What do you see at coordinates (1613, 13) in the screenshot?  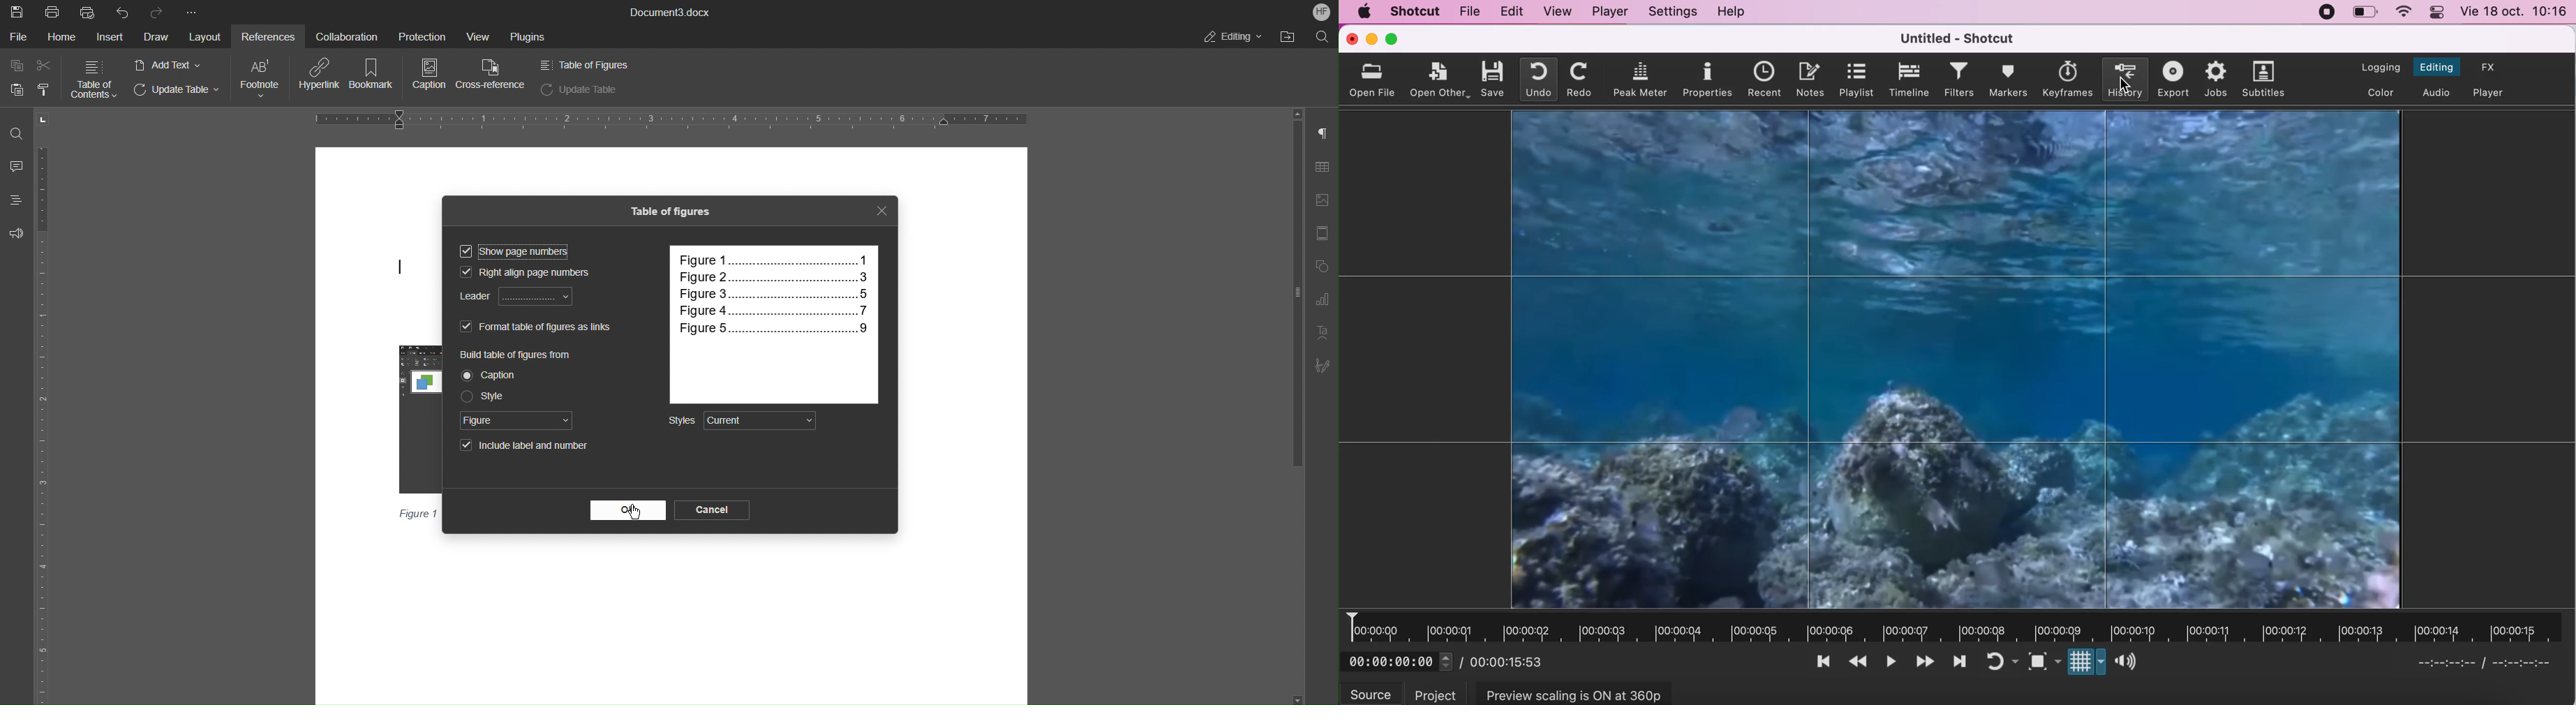 I see `player` at bounding box center [1613, 13].